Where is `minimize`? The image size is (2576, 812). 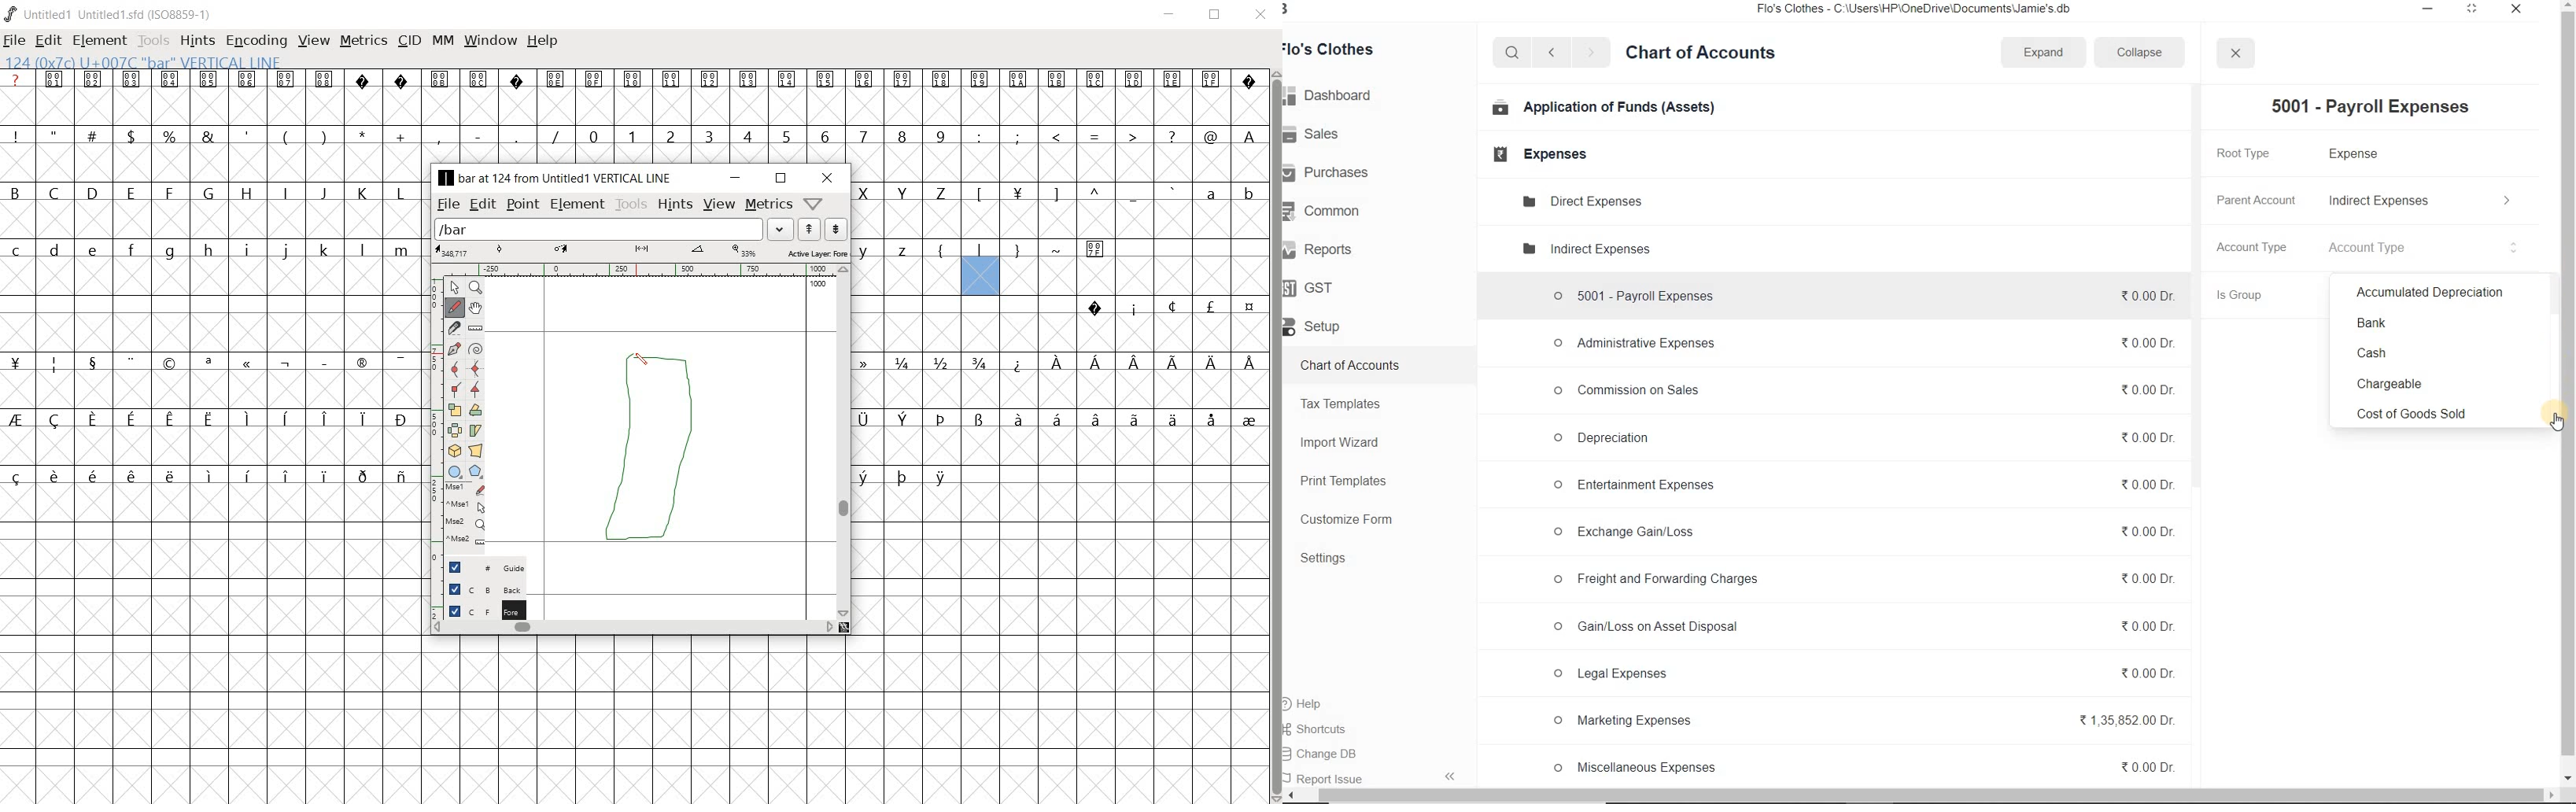
minimize is located at coordinates (2429, 10).